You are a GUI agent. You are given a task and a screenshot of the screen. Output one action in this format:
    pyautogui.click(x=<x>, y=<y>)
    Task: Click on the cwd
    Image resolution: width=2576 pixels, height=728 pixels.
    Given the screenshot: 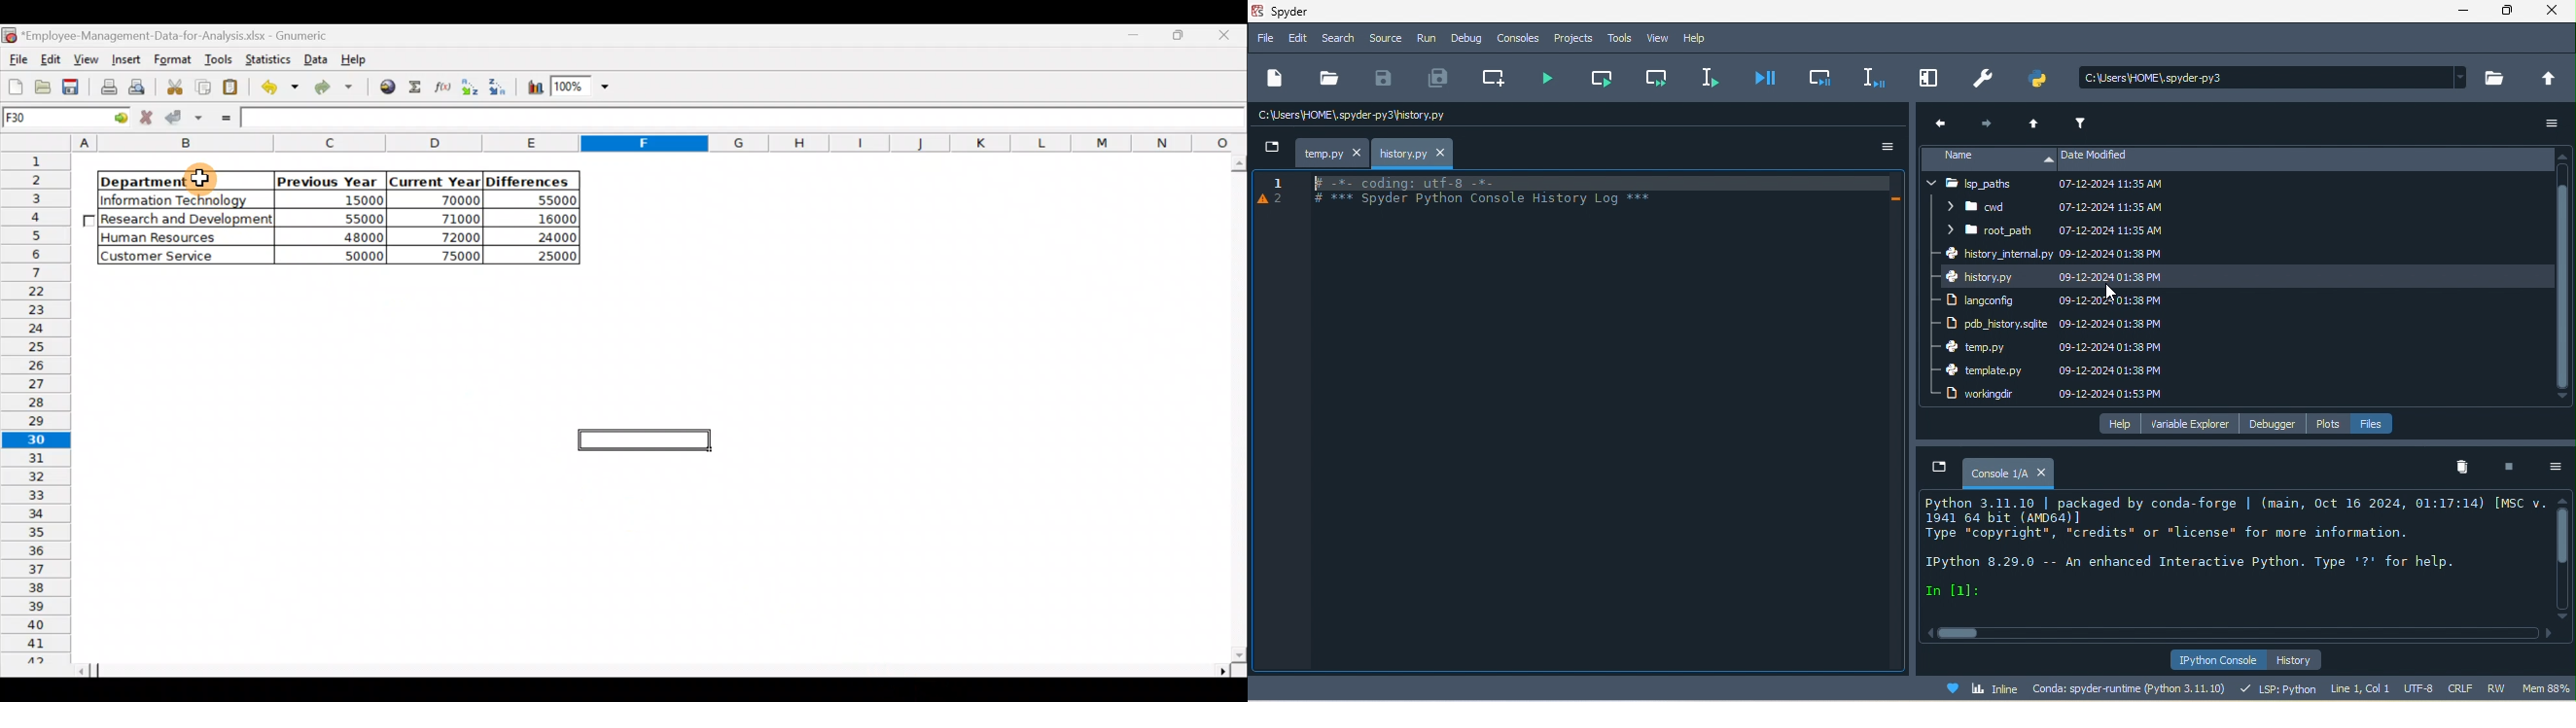 What is the action you would take?
    pyautogui.click(x=1989, y=209)
    